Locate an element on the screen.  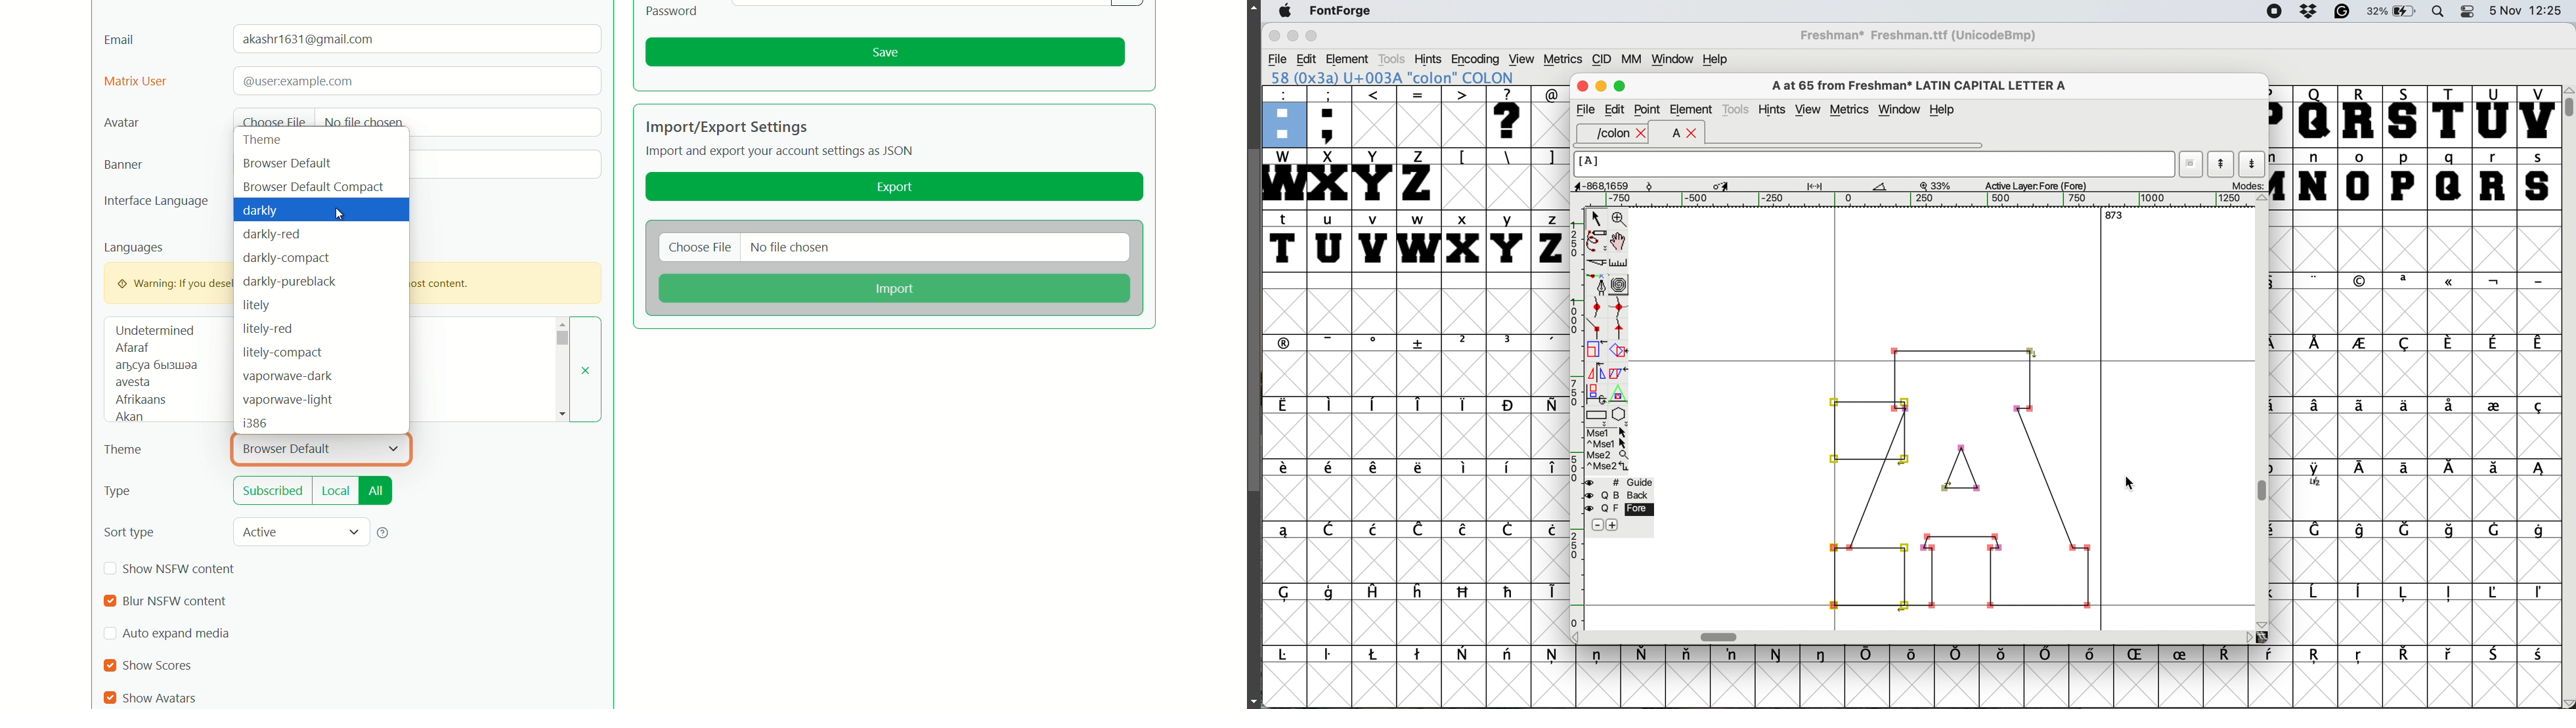
symbol is located at coordinates (1646, 653).